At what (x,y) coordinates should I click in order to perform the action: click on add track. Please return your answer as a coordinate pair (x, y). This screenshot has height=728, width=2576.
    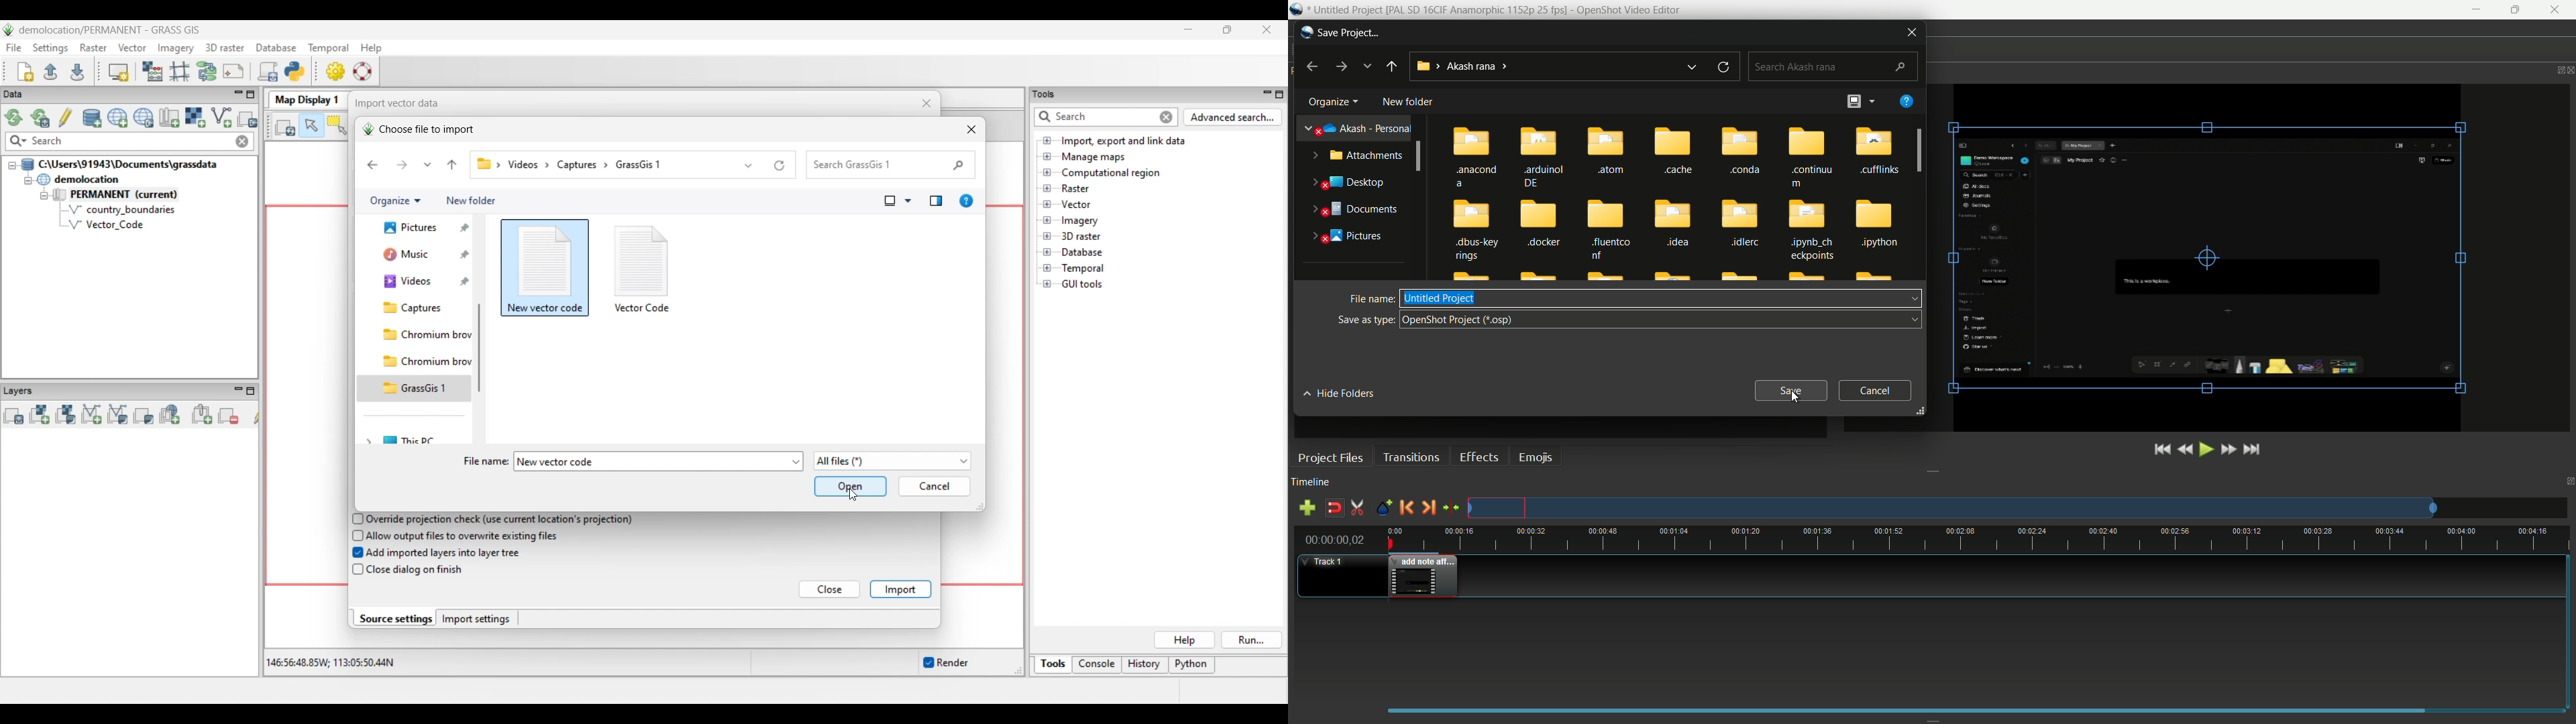
    Looking at the image, I should click on (1307, 508).